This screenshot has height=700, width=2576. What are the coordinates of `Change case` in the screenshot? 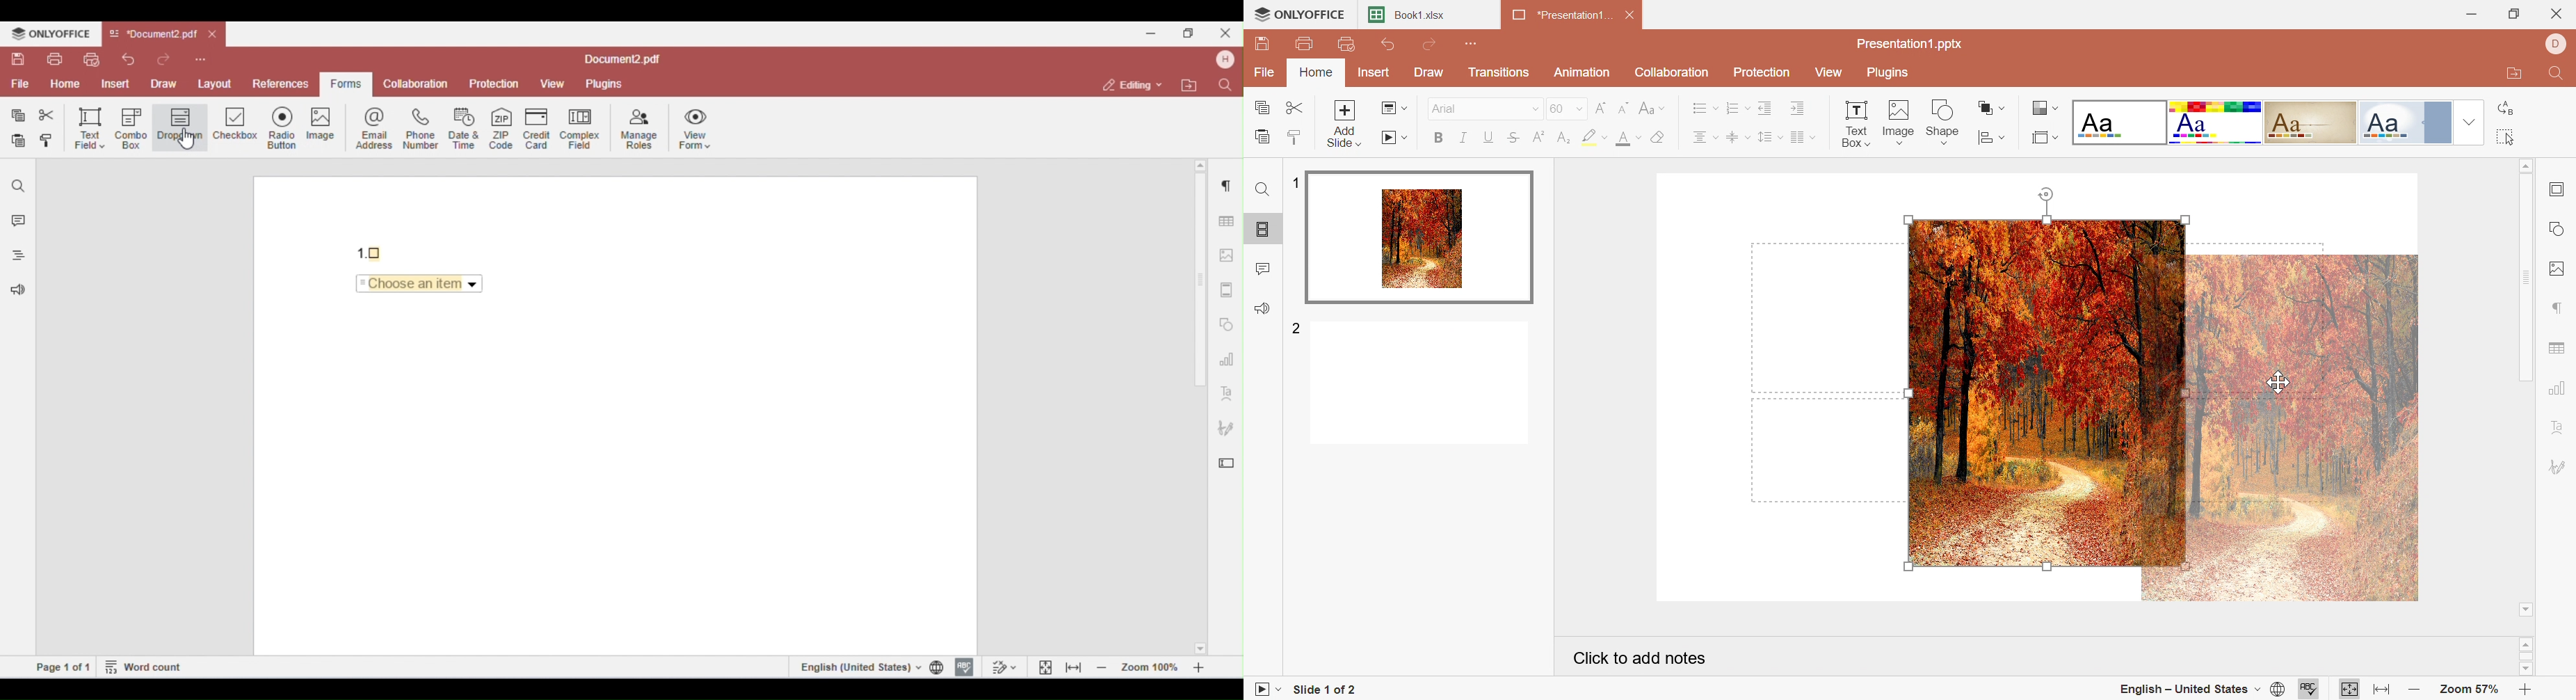 It's located at (1655, 110).